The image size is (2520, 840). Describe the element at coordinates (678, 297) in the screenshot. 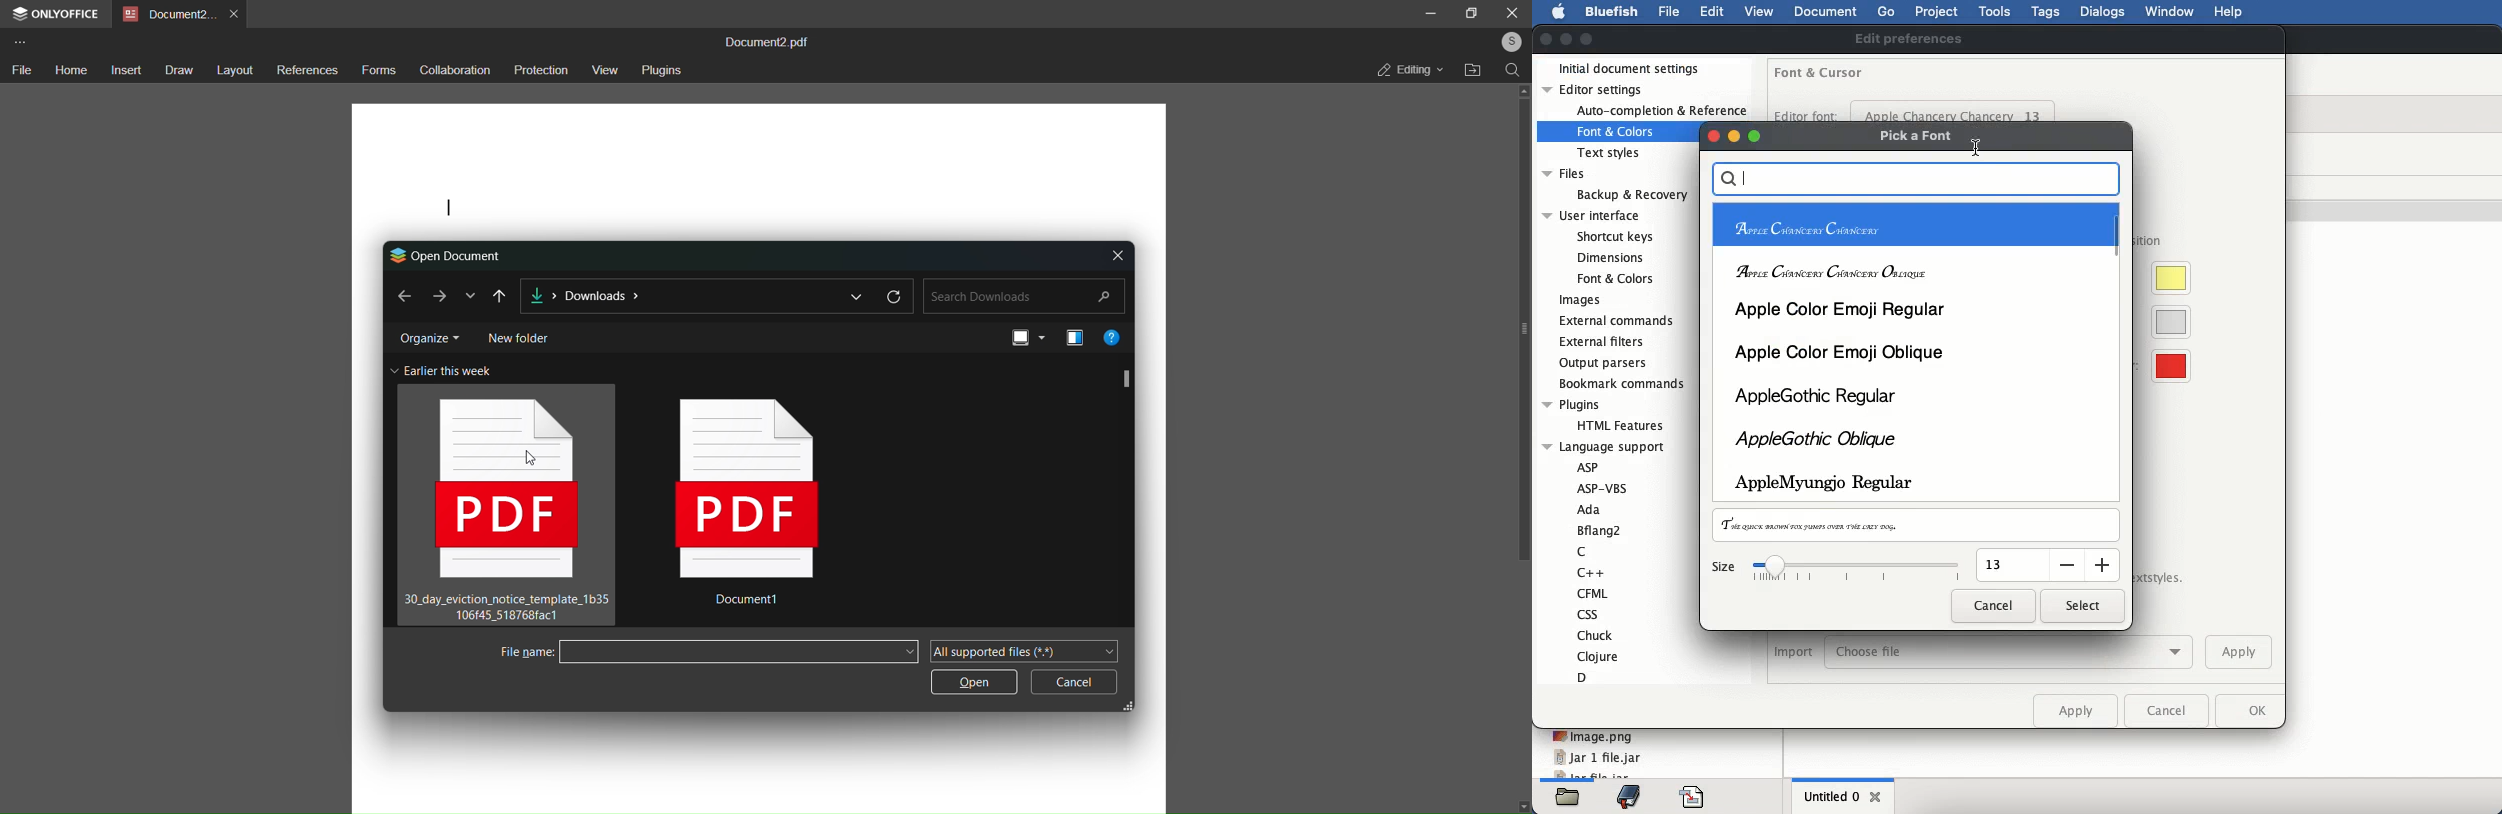

I see `path` at that location.